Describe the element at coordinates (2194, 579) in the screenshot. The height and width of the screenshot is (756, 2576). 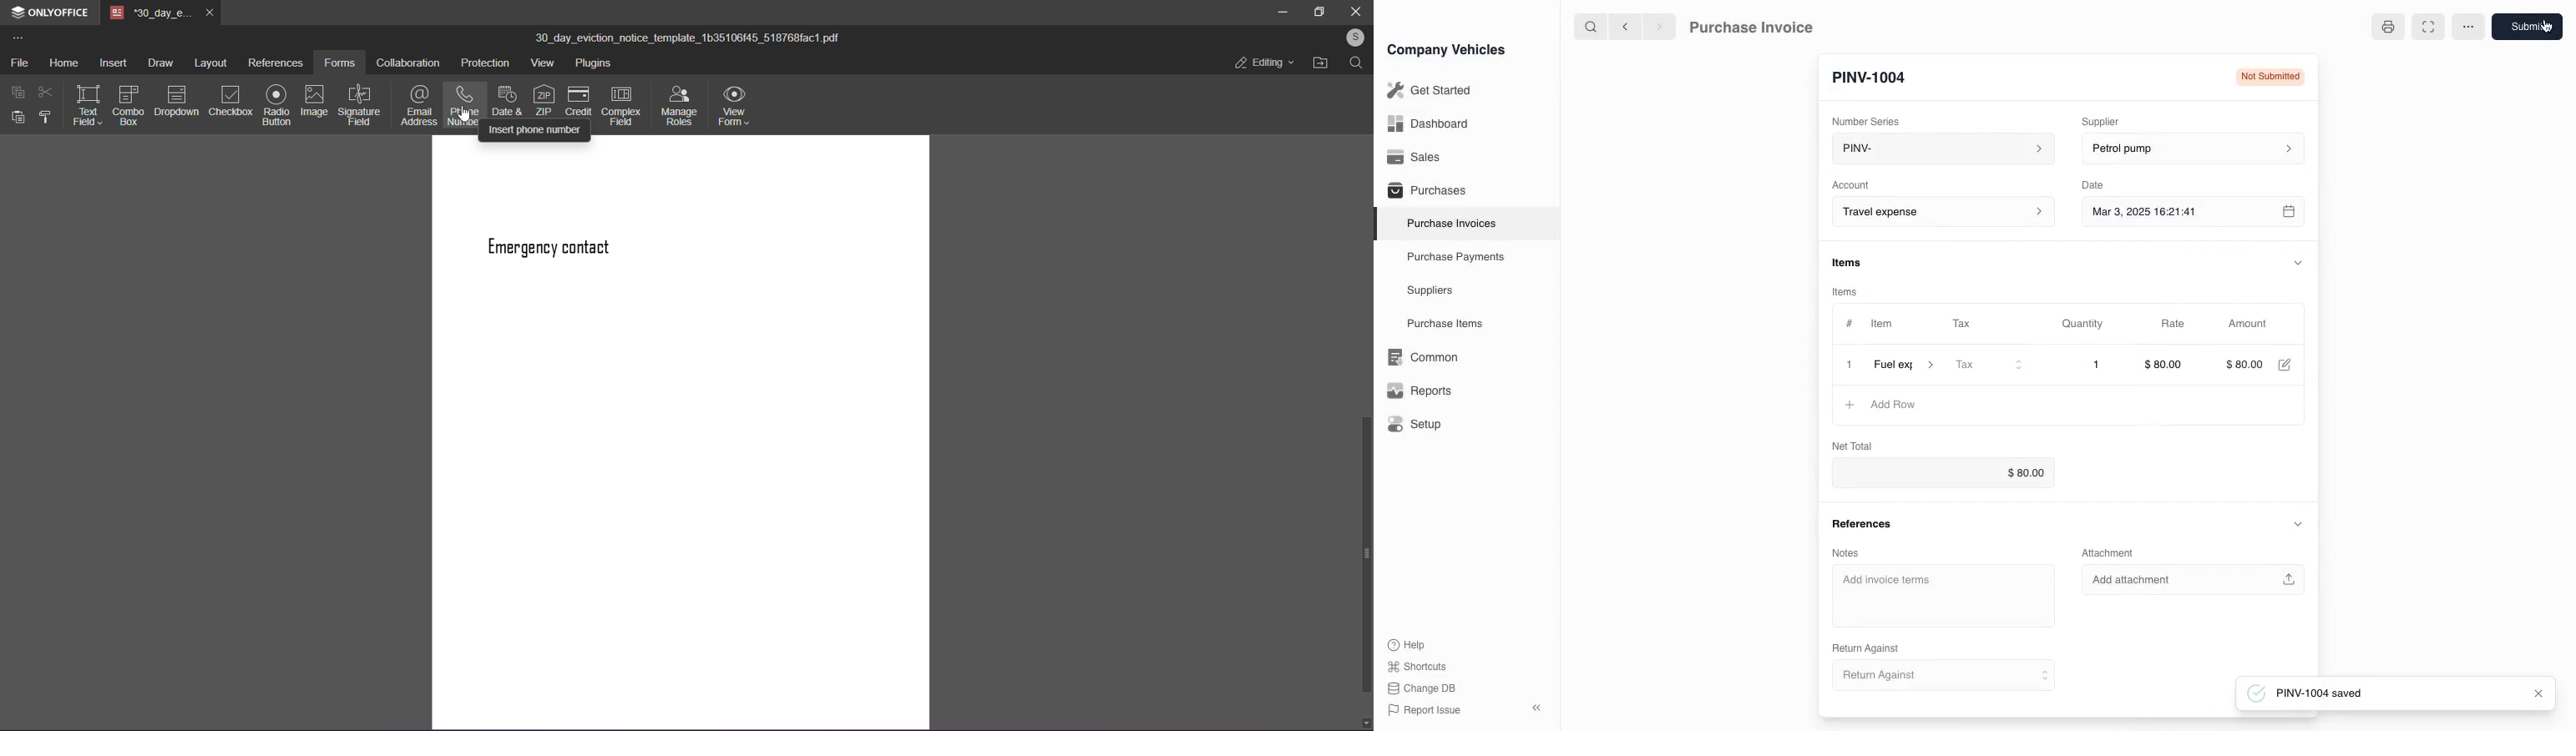
I see `Add attachment` at that location.